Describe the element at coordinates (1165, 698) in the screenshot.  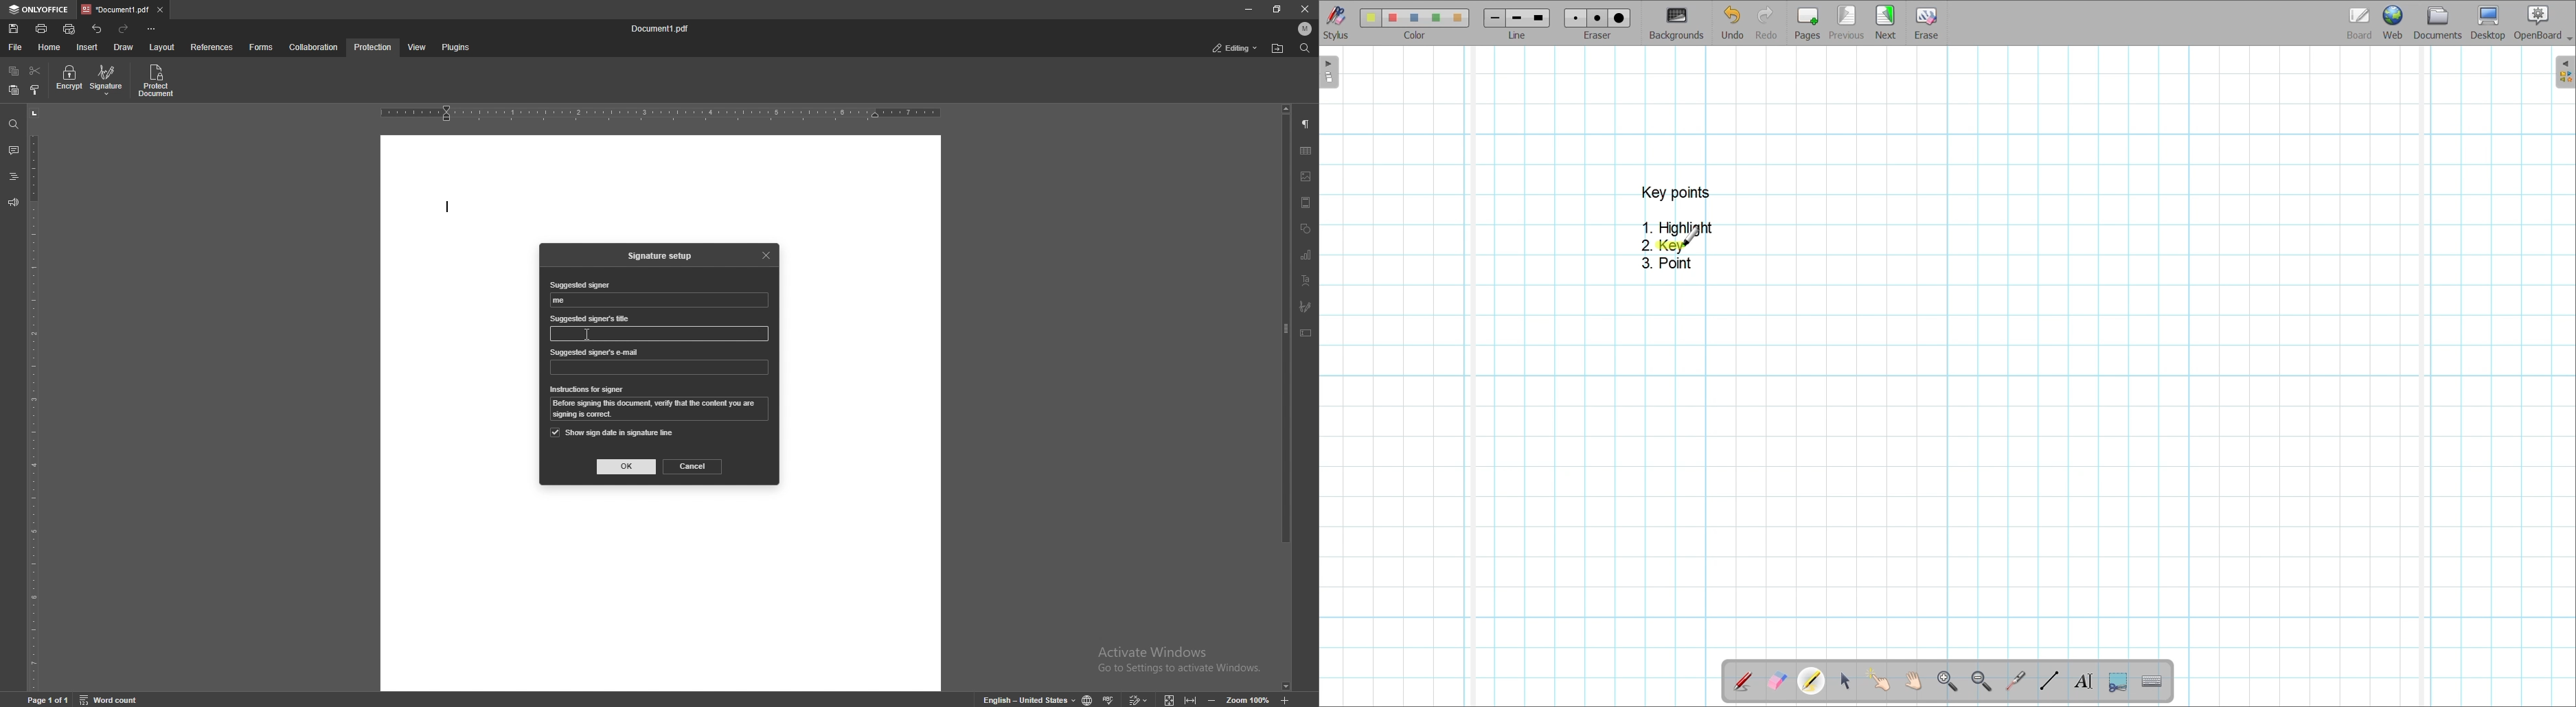
I see `fit to screen` at that location.